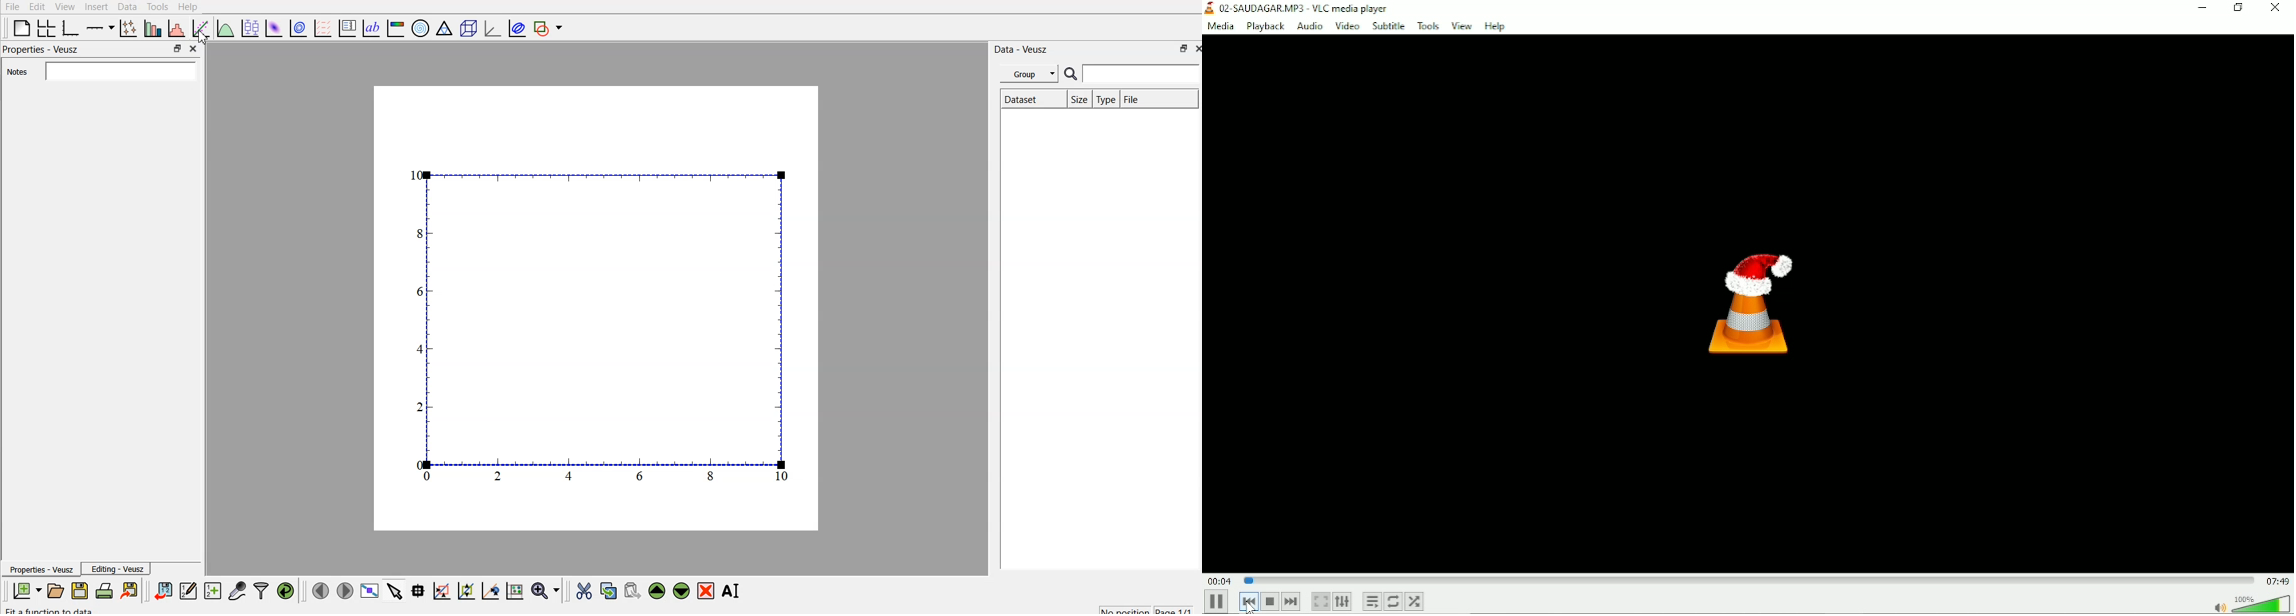 This screenshot has height=616, width=2296. What do you see at coordinates (1158, 99) in the screenshot?
I see `file` at bounding box center [1158, 99].